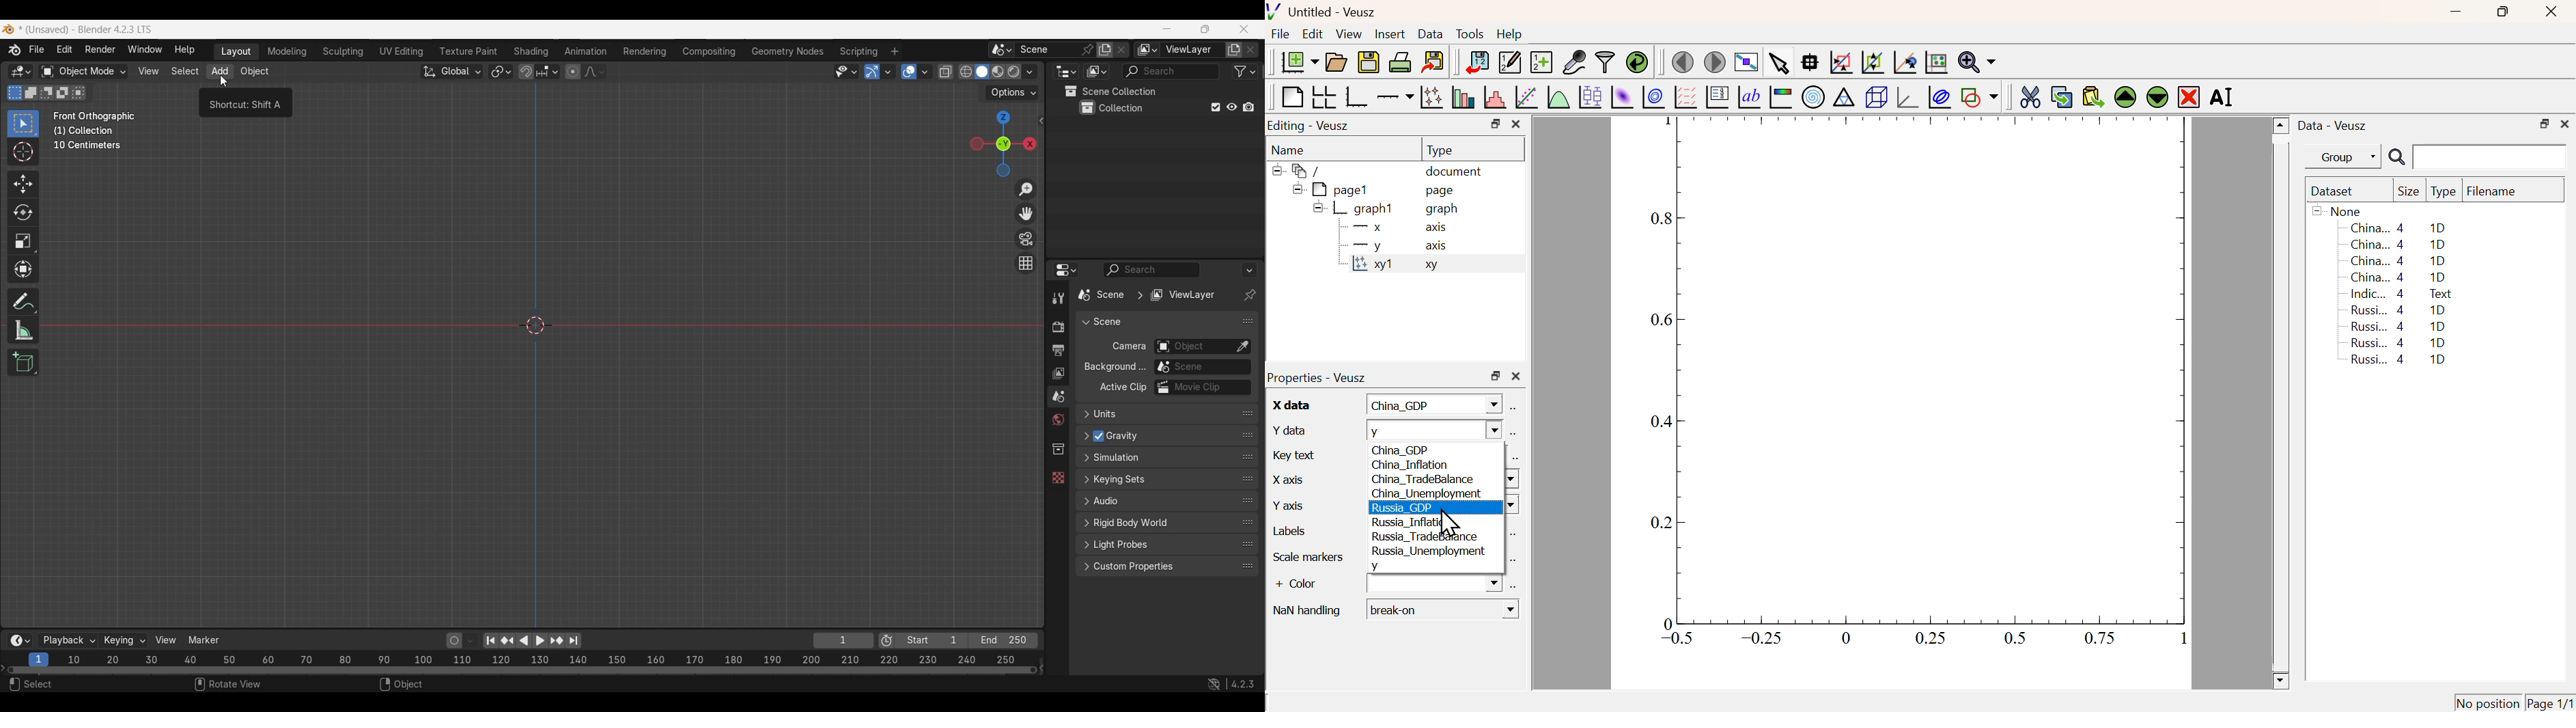 This screenshot has height=728, width=2576. Describe the element at coordinates (8, 29) in the screenshot. I see `Software logo` at that location.